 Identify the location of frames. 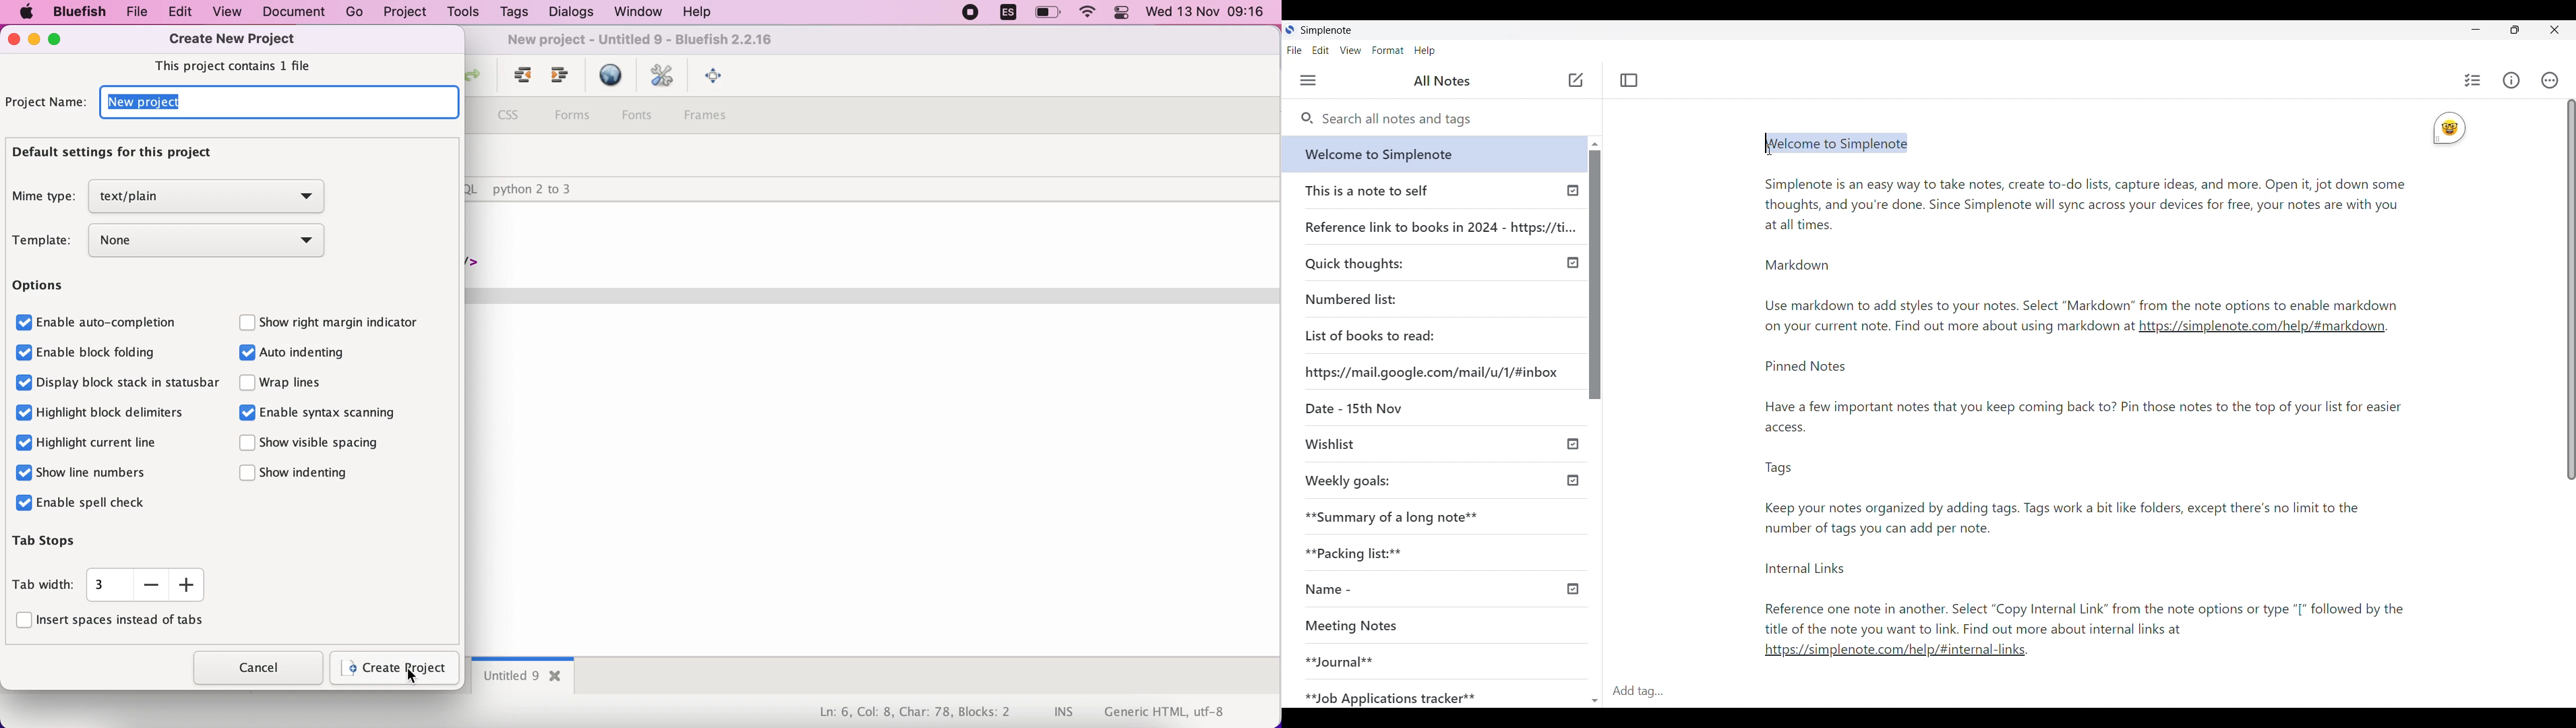
(716, 118).